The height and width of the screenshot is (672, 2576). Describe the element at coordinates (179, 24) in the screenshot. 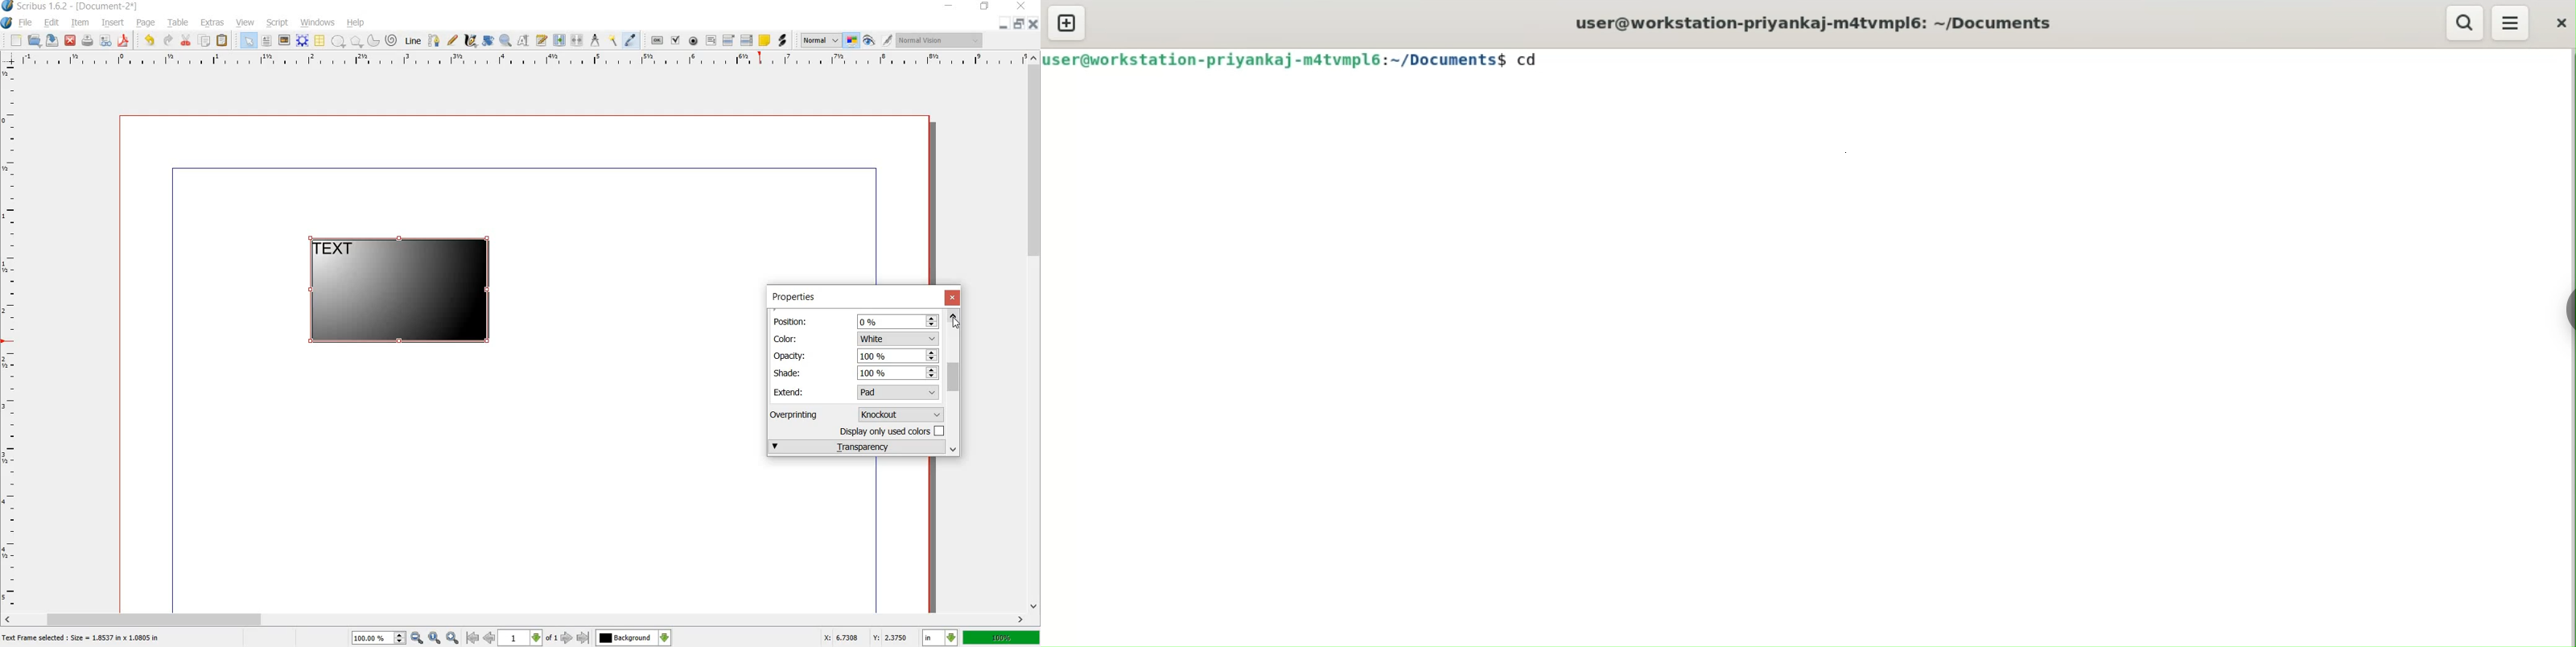

I see `table` at that location.